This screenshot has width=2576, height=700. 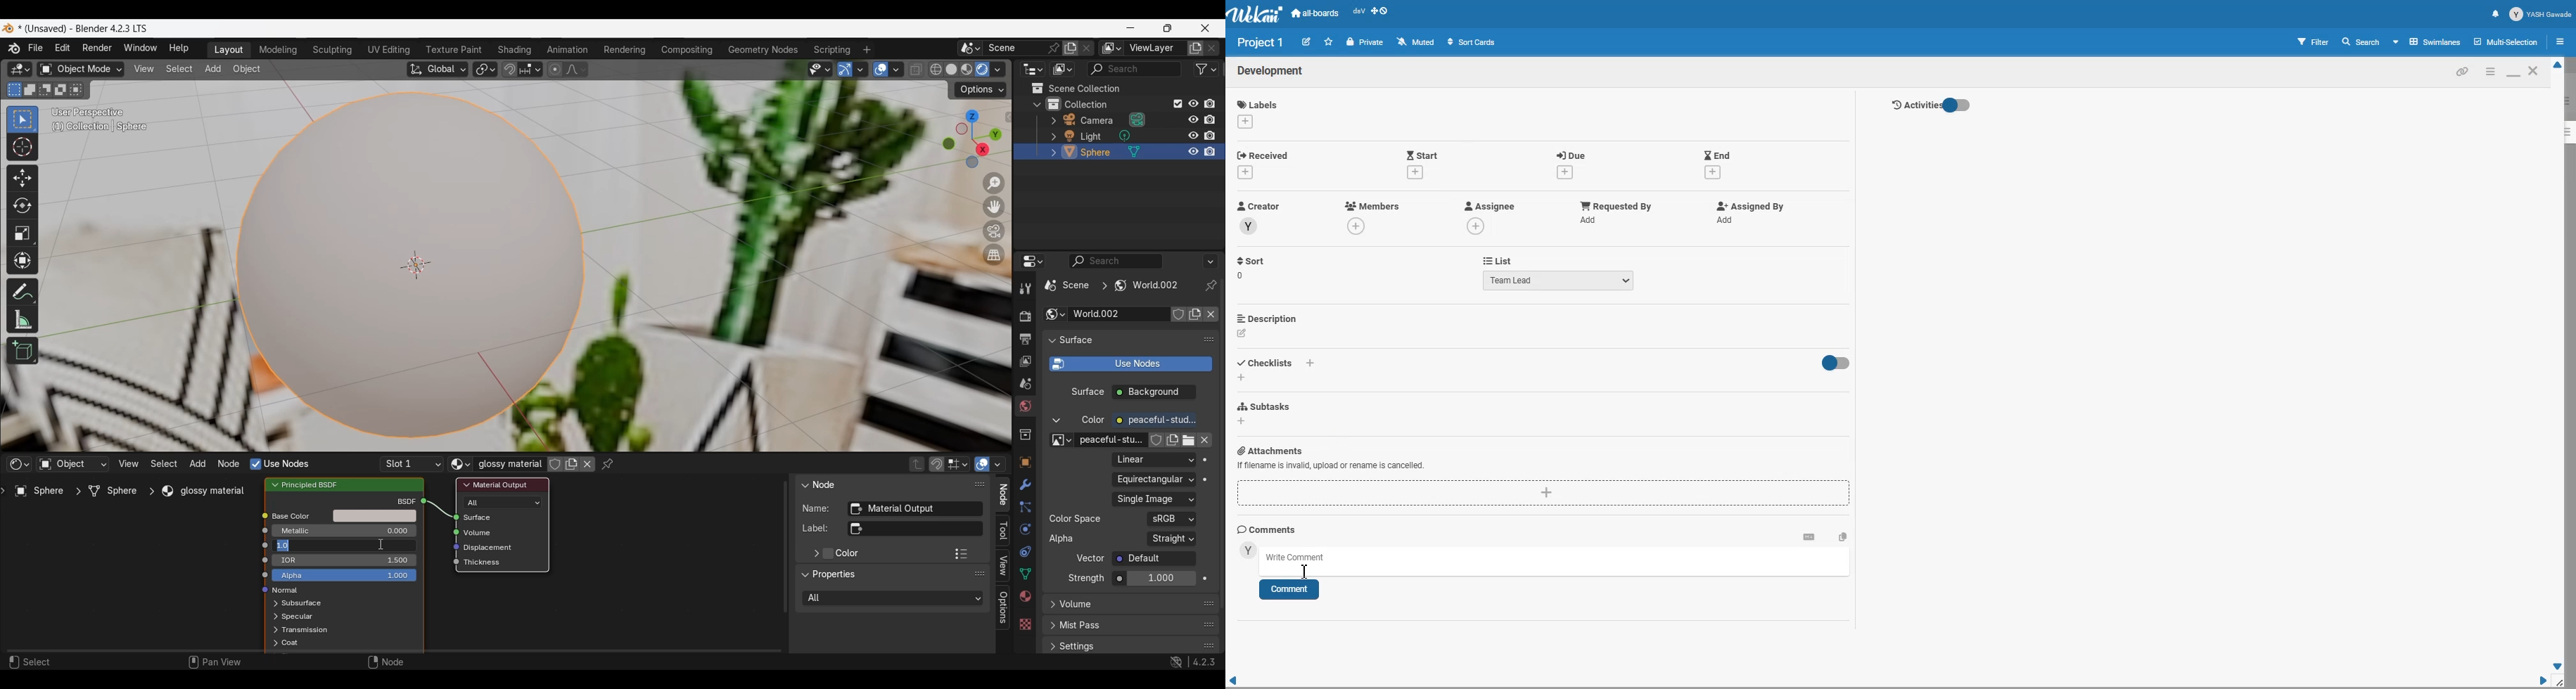 I want to click on Surface, so click(x=487, y=517).